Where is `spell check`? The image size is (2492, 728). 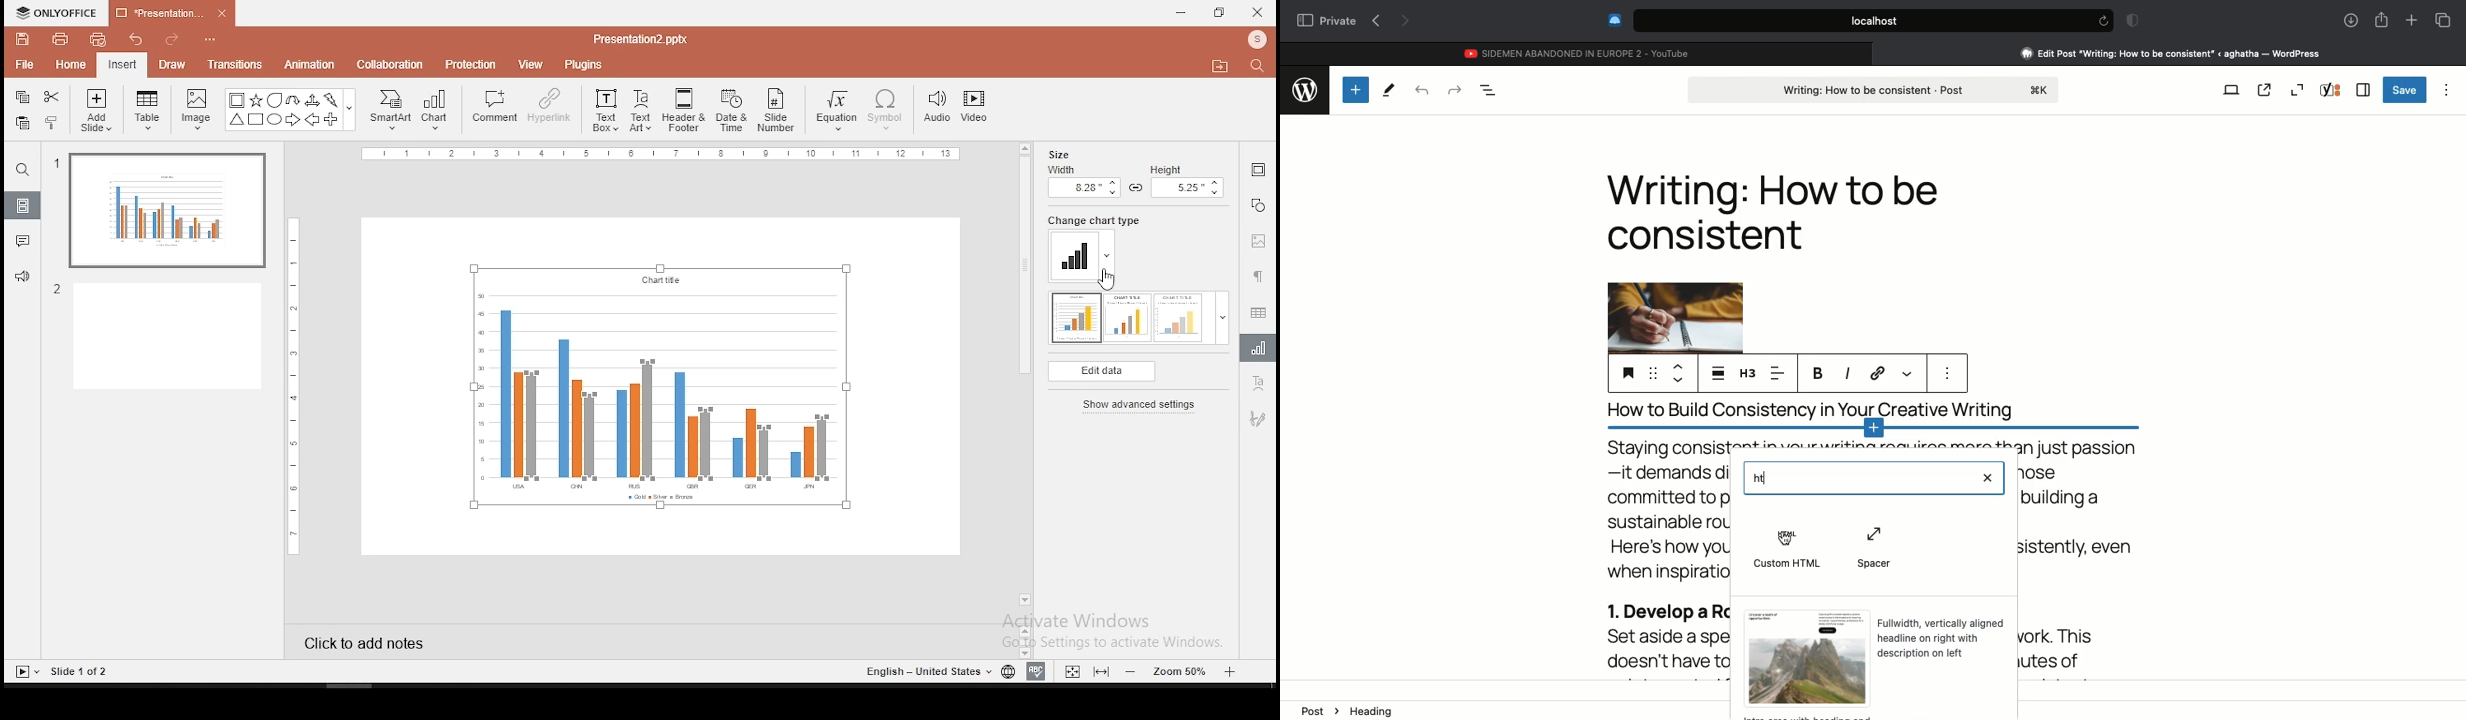 spell check is located at coordinates (1035, 671).